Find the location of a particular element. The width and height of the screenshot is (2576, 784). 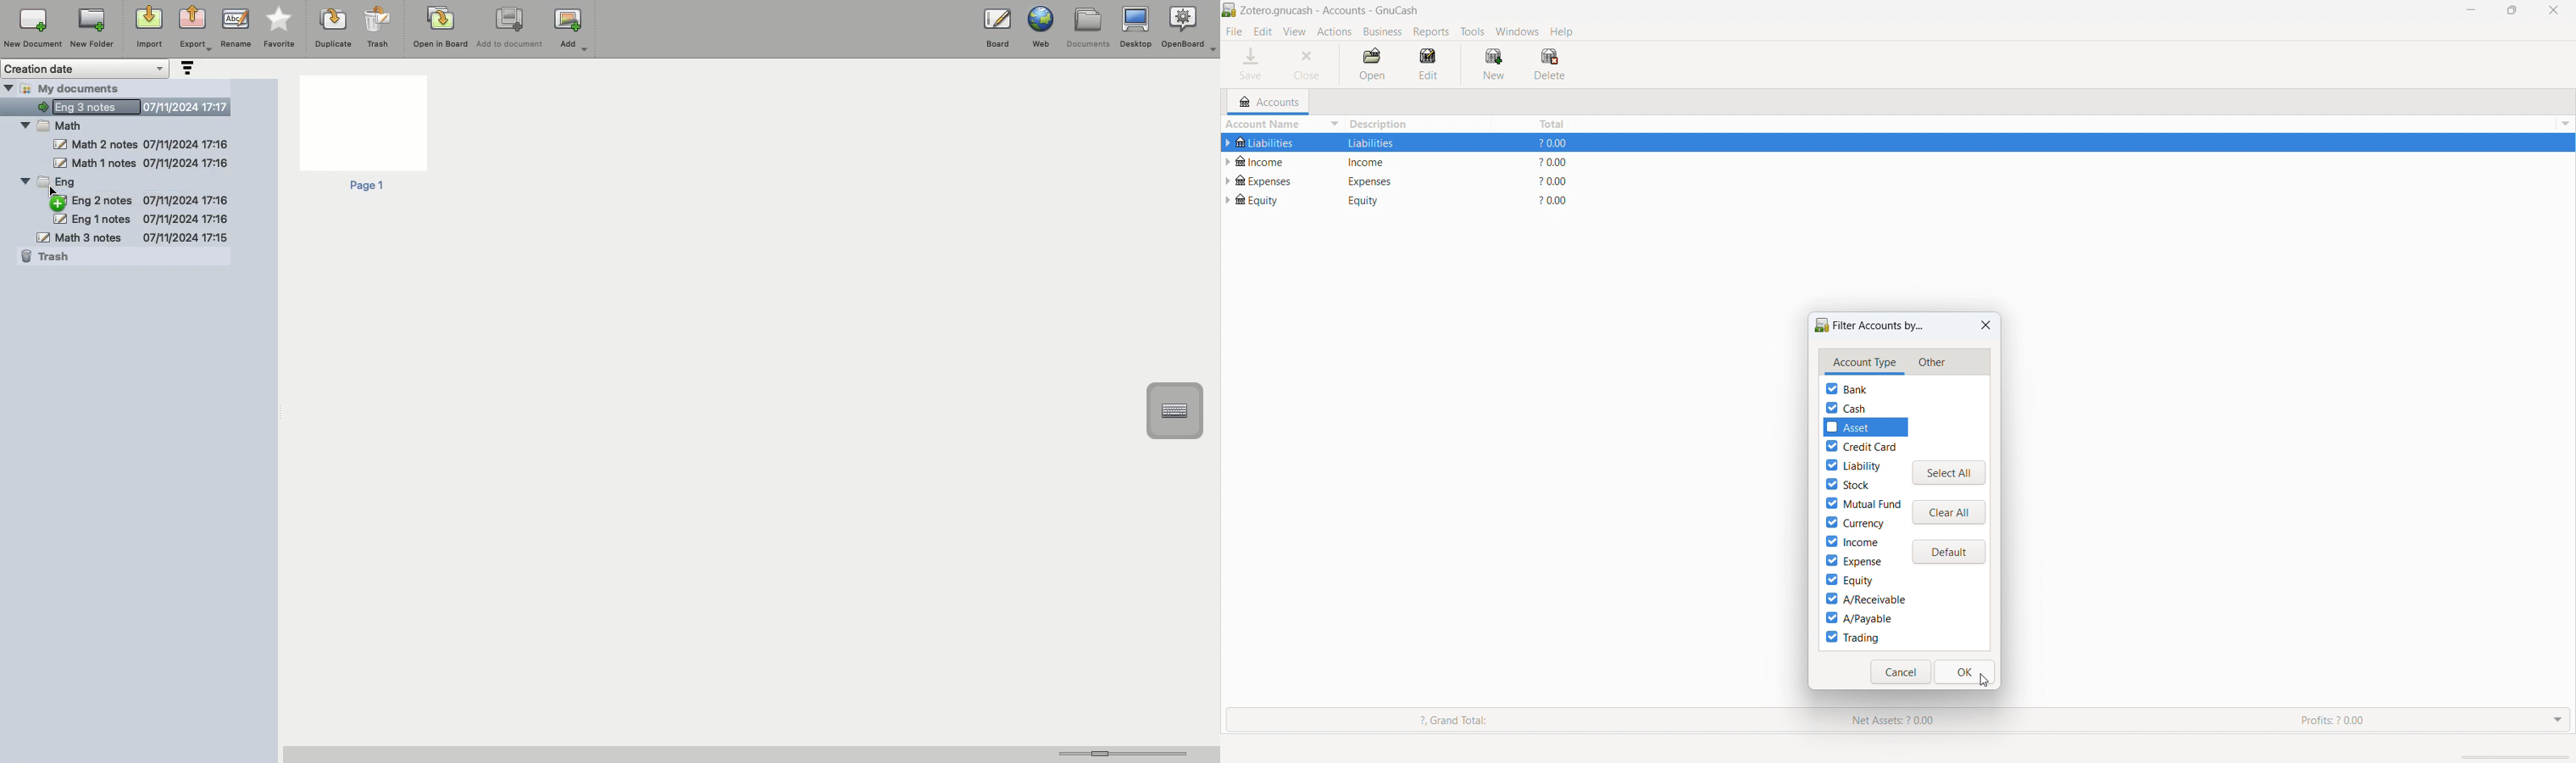

Trash is located at coordinates (48, 257).